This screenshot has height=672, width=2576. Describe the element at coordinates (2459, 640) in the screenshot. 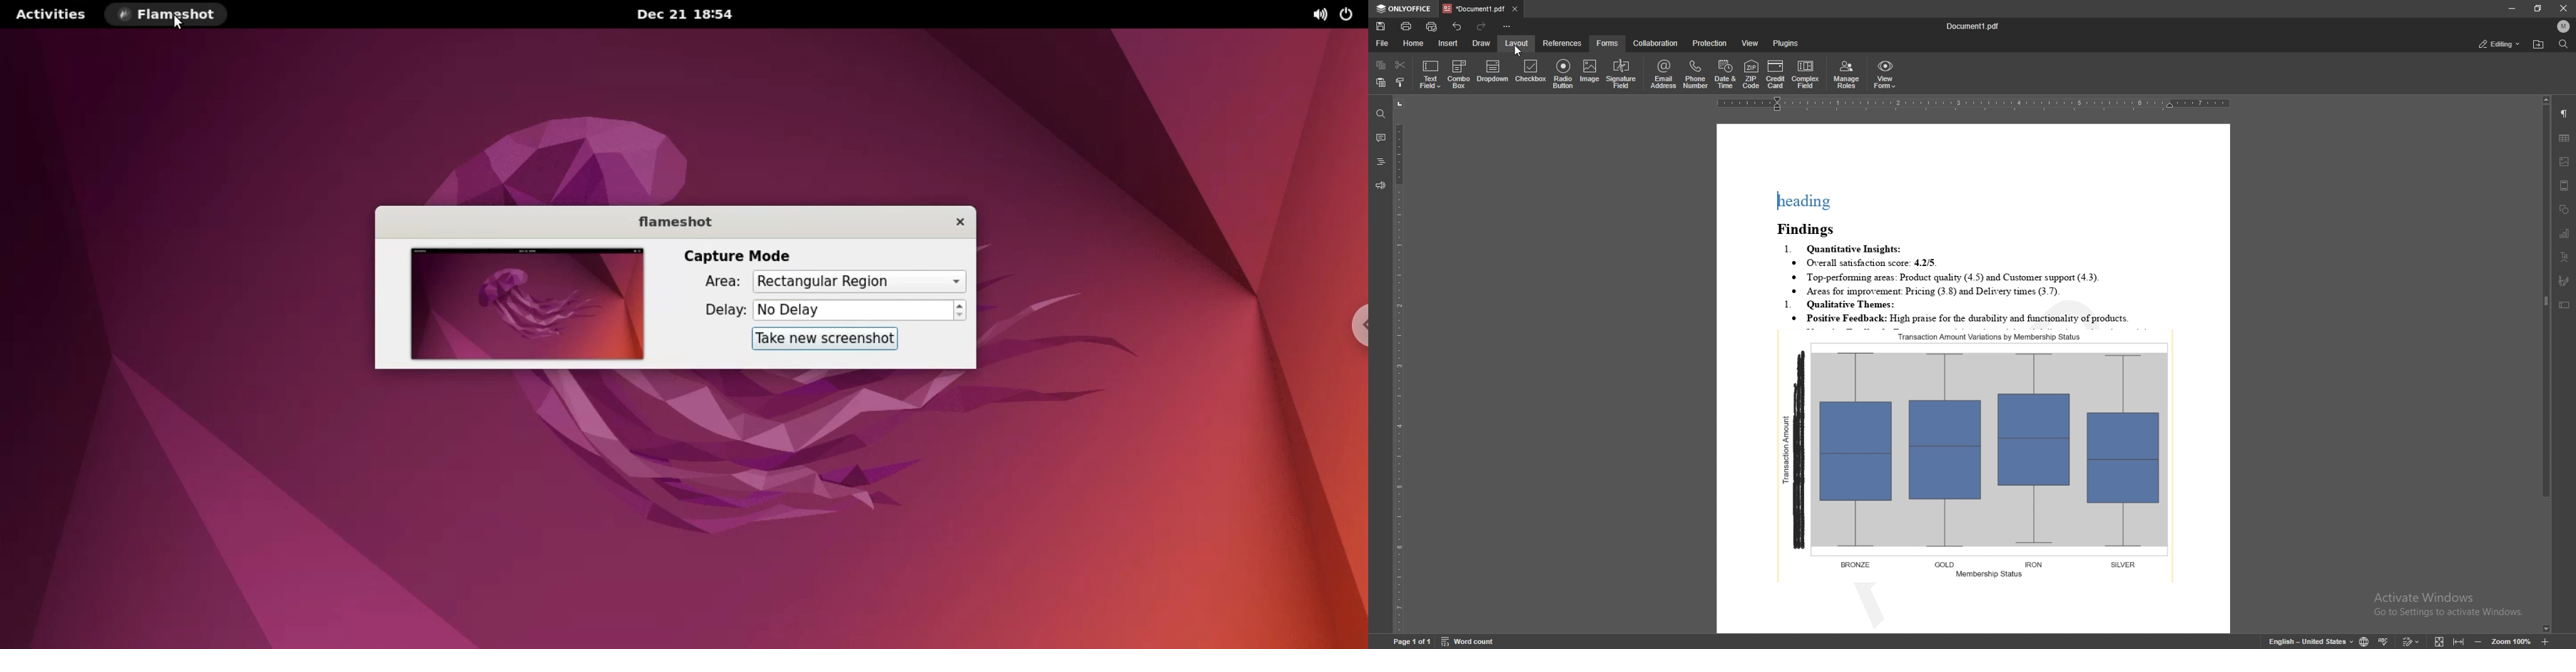

I see `fit width` at that location.